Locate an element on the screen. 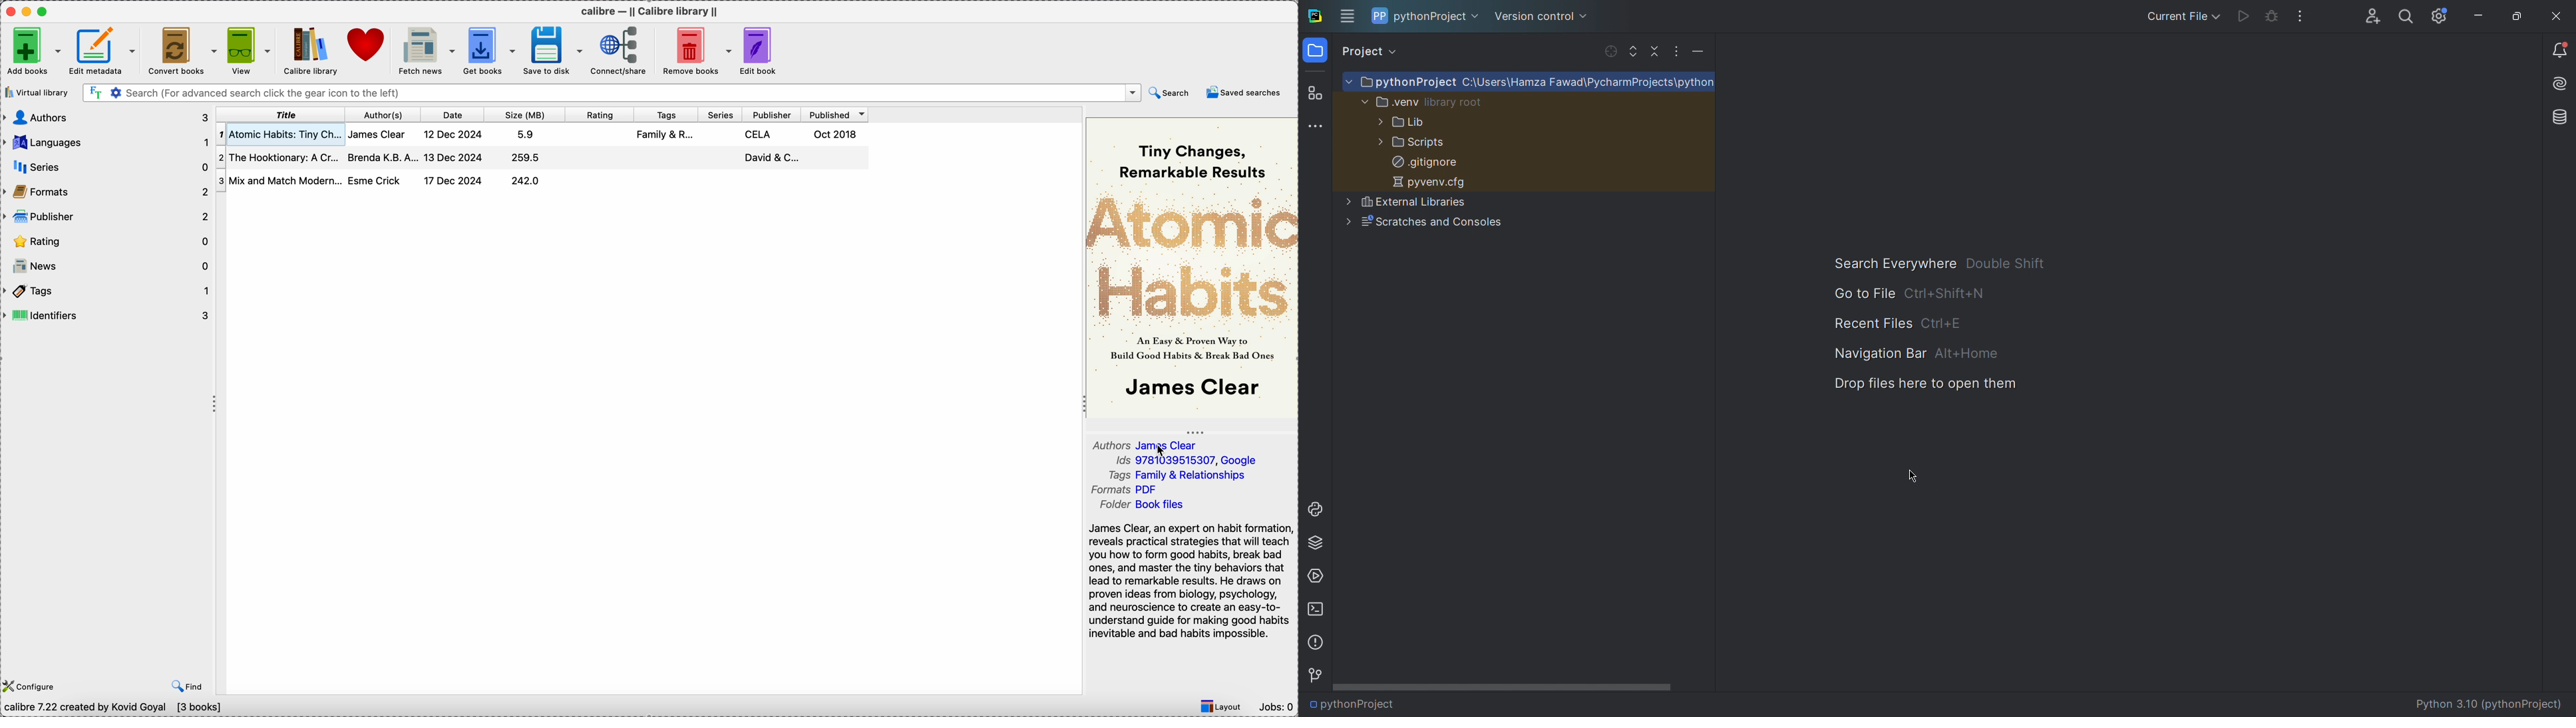 Image resolution: width=2576 pixels, height=728 pixels. connect/share is located at coordinates (619, 51).